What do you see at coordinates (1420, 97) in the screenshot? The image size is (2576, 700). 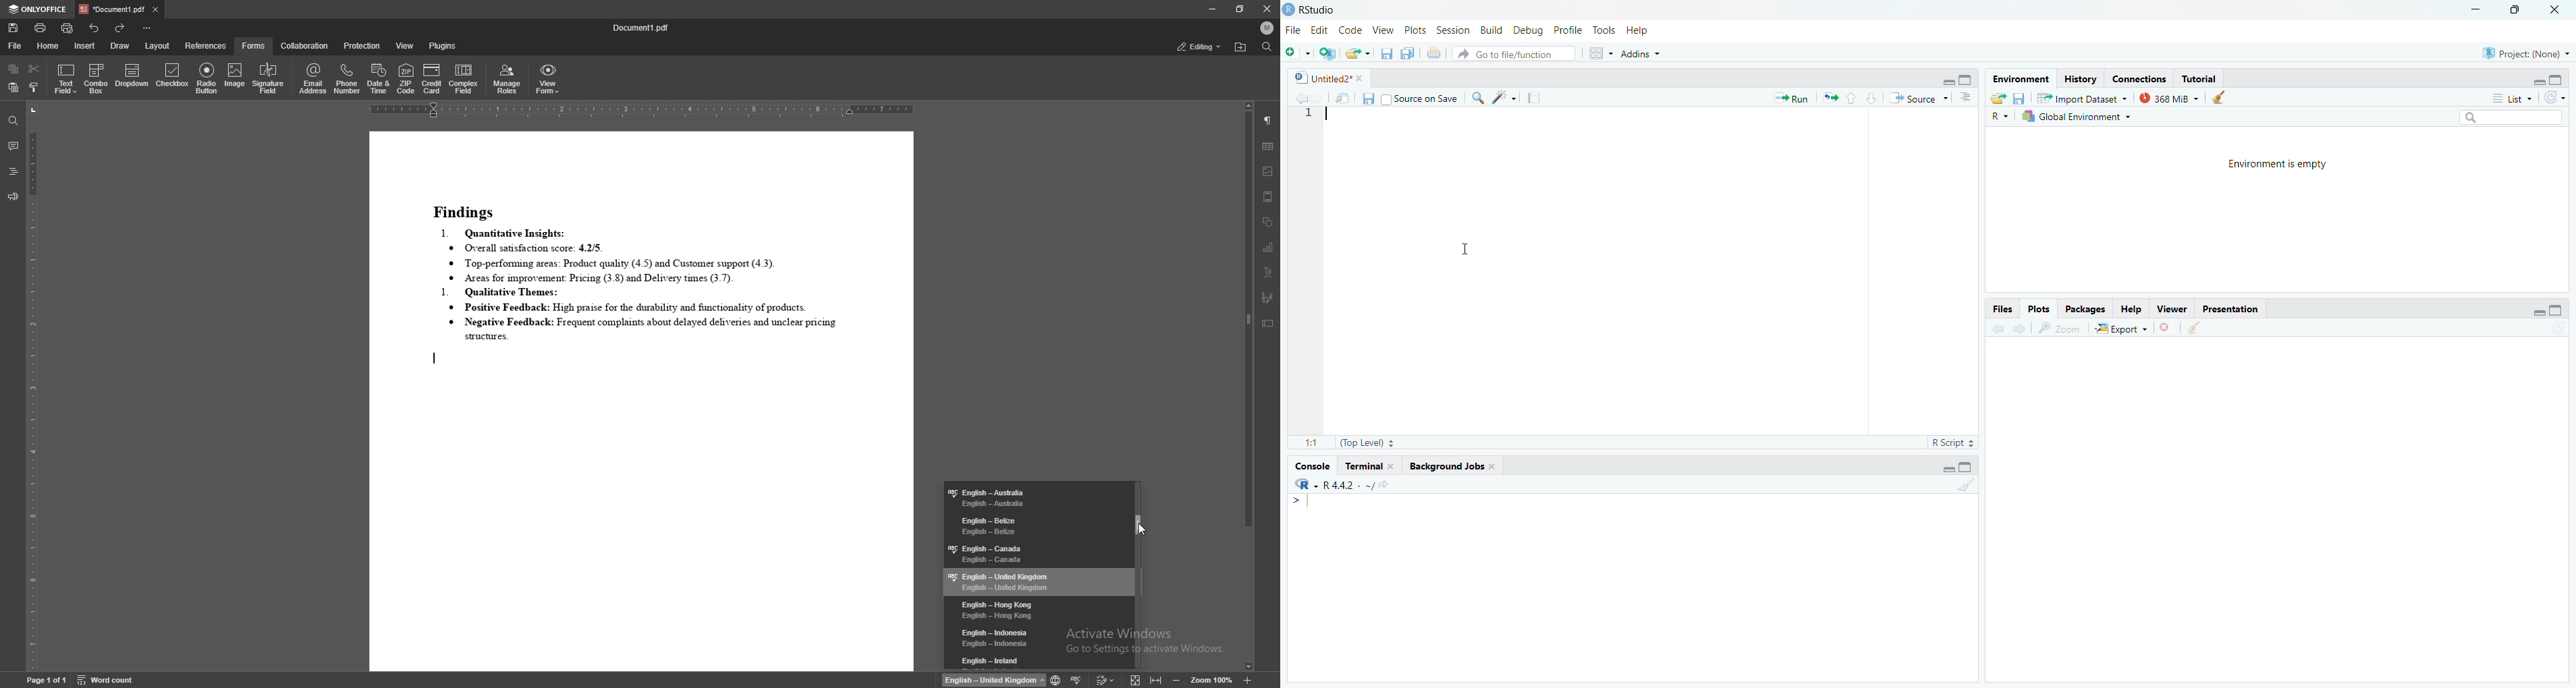 I see `Source on Save` at bounding box center [1420, 97].